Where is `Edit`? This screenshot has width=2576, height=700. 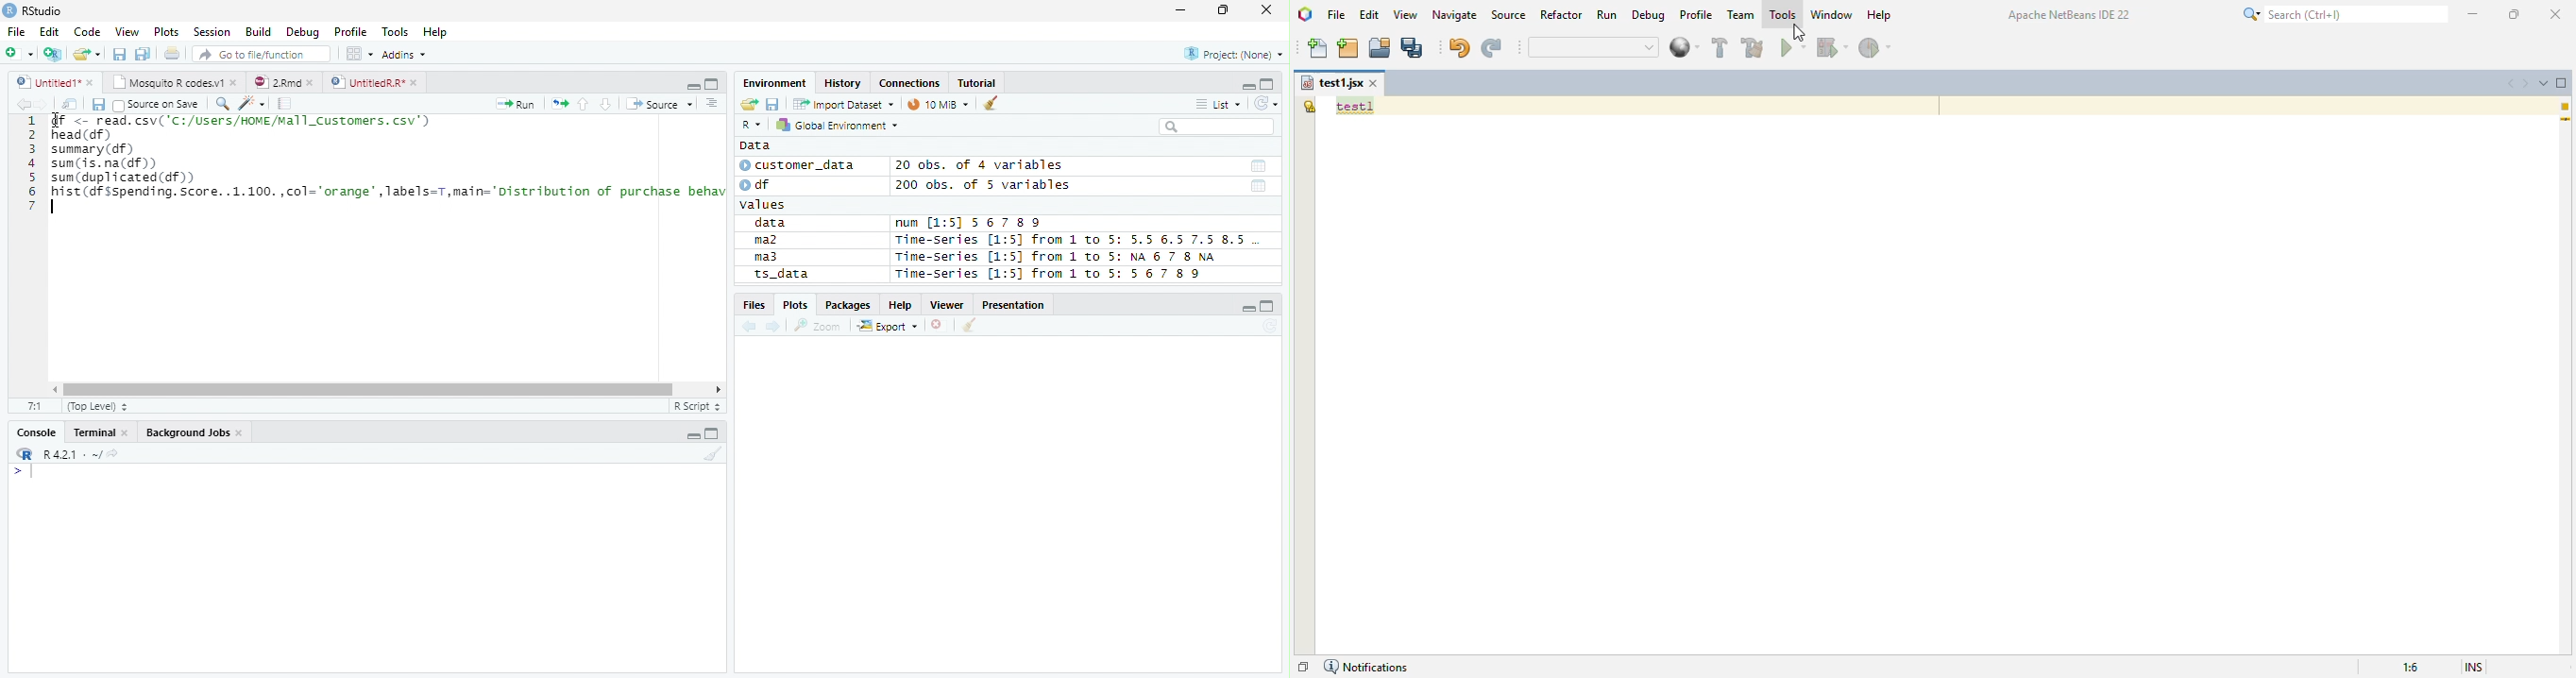
Edit is located at coordinates (48, 30).